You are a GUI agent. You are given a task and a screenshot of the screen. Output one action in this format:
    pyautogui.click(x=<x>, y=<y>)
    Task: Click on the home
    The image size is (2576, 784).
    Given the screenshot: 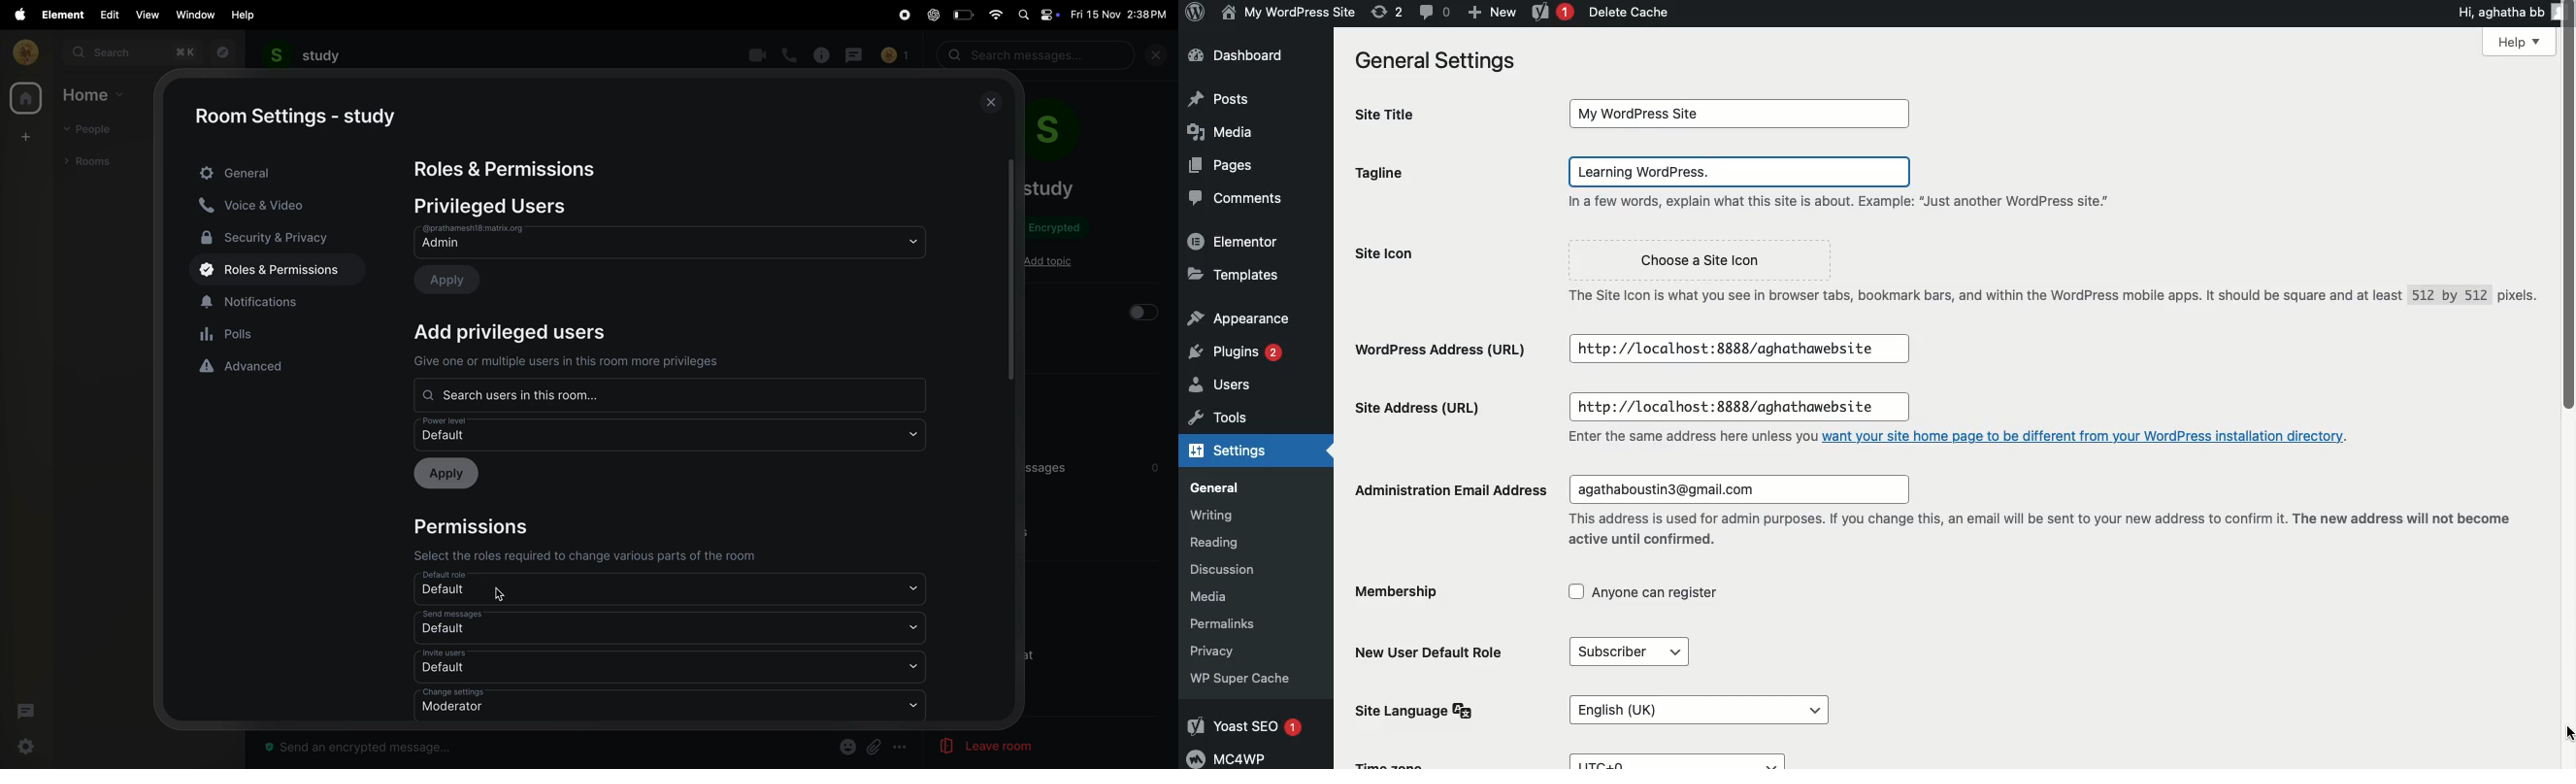 What is the action you would take?
    pyautogui.click(x=95, y=94)
    